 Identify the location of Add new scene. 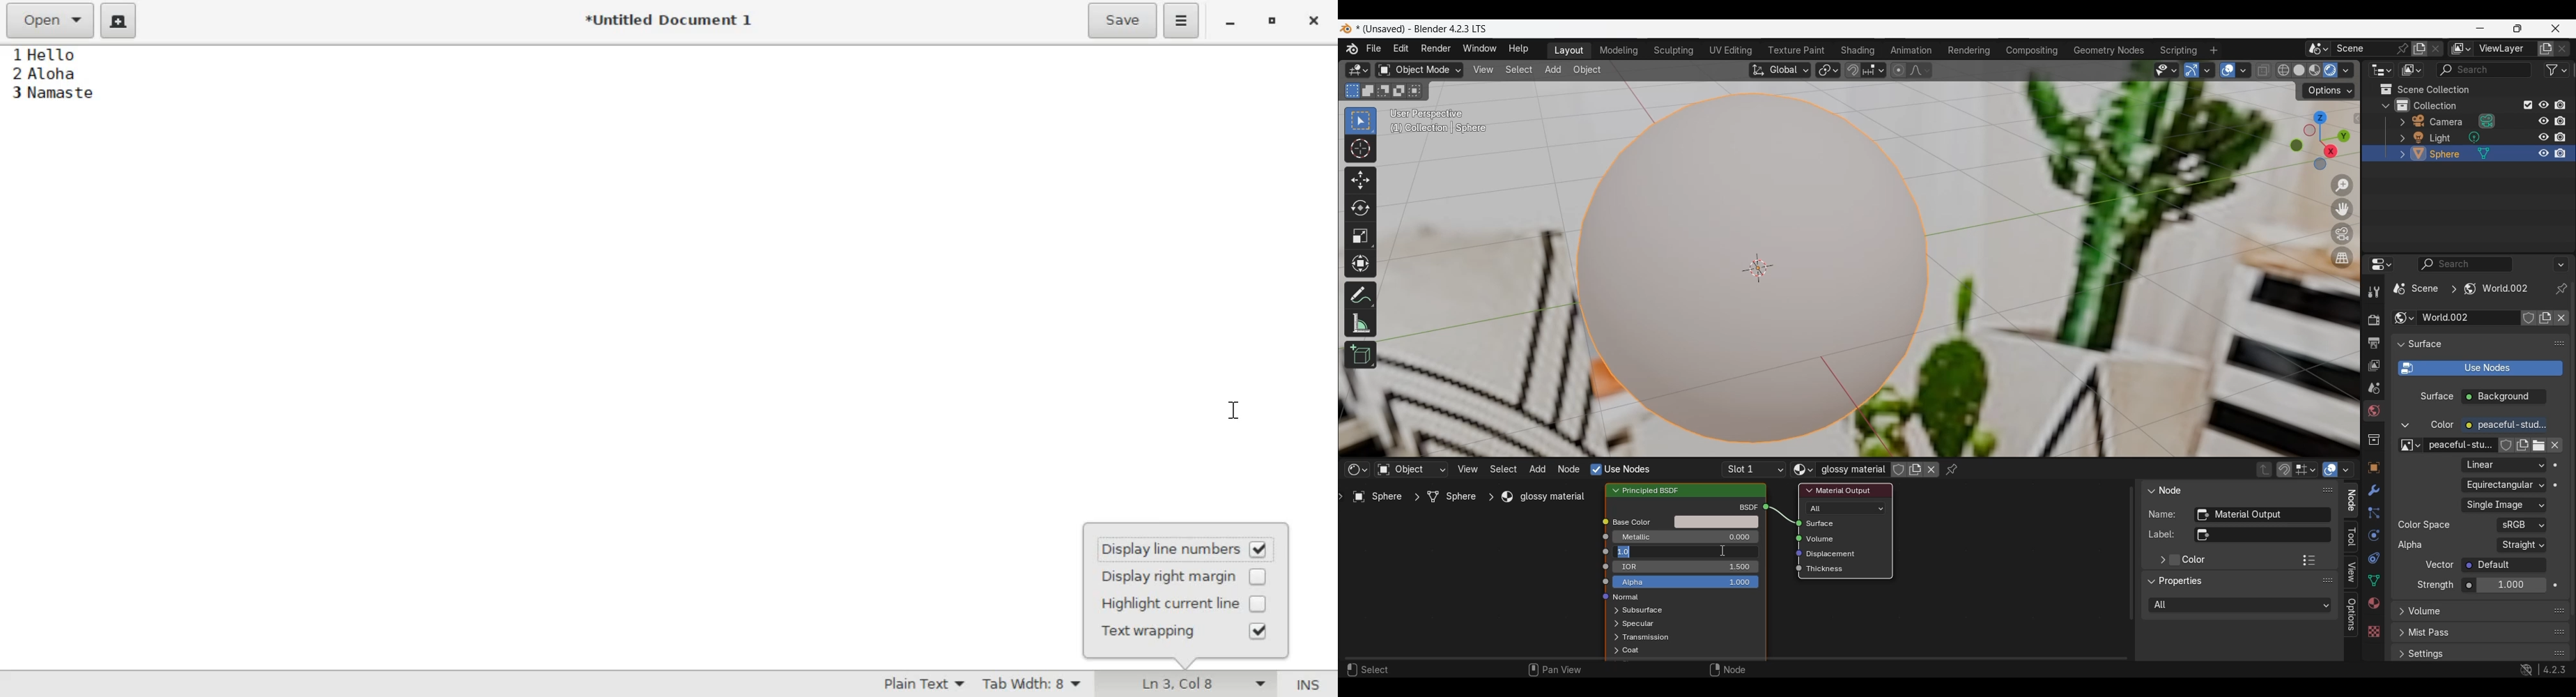
(2421, 48).